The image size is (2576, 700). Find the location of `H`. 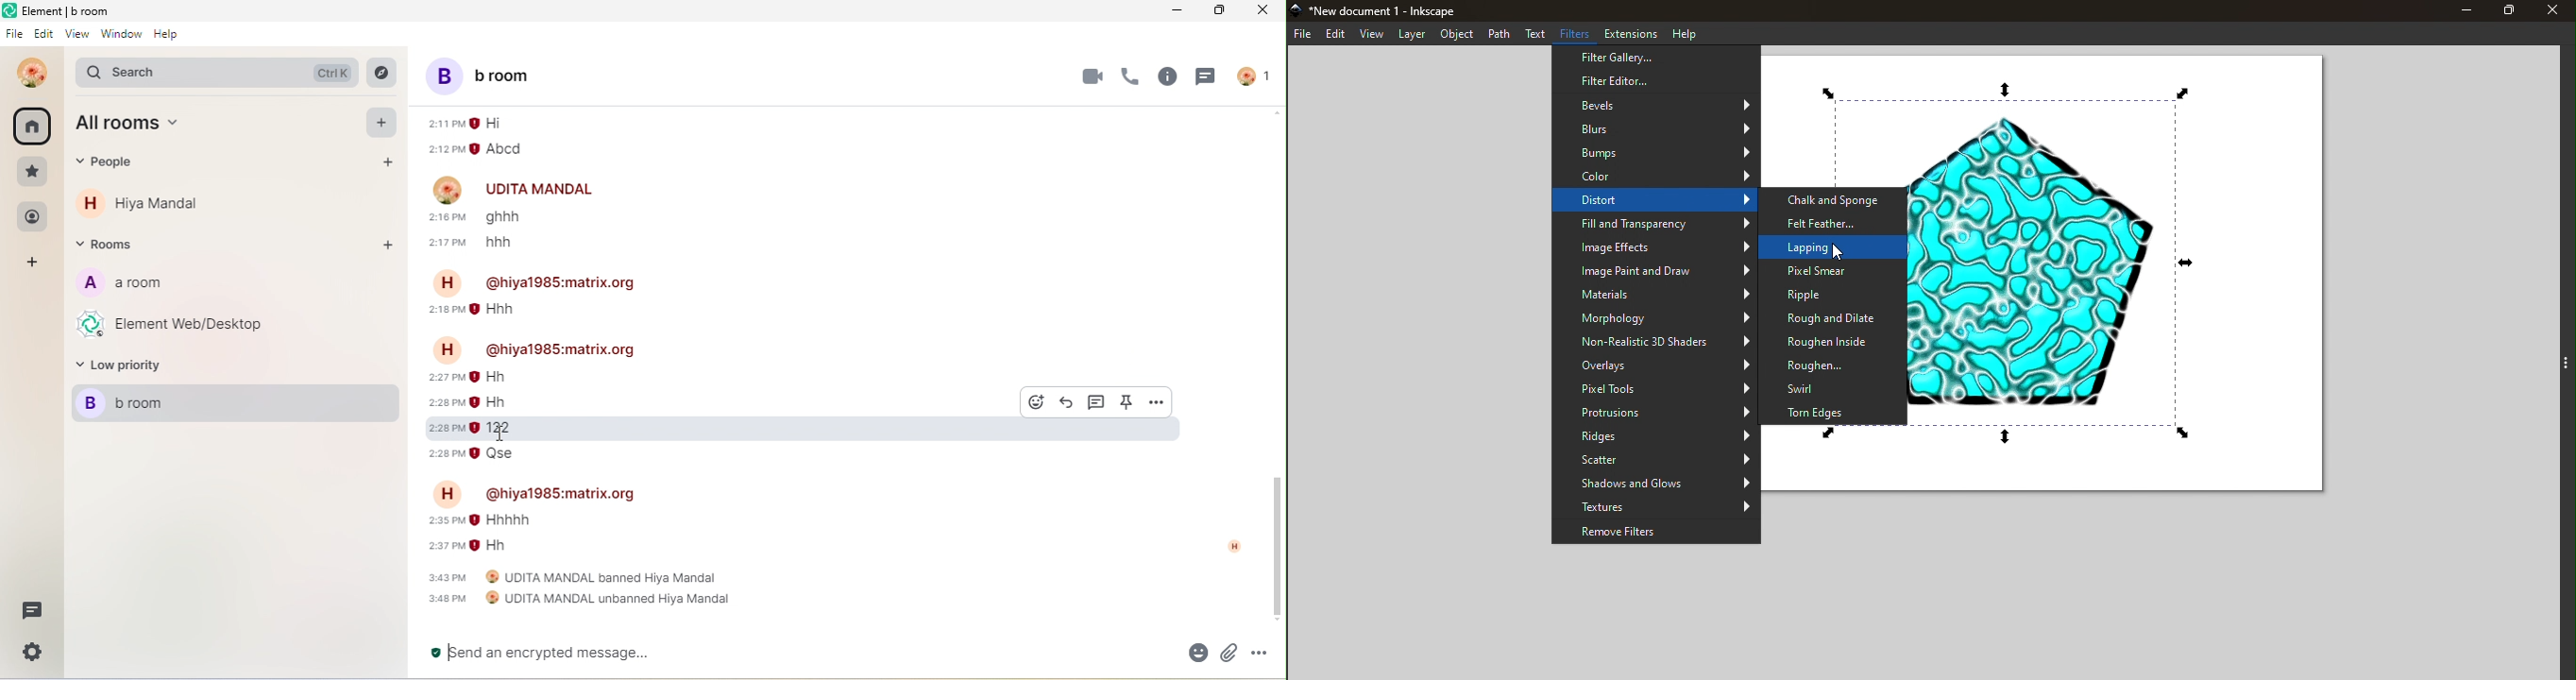

H is located at coordinates (447, 493).